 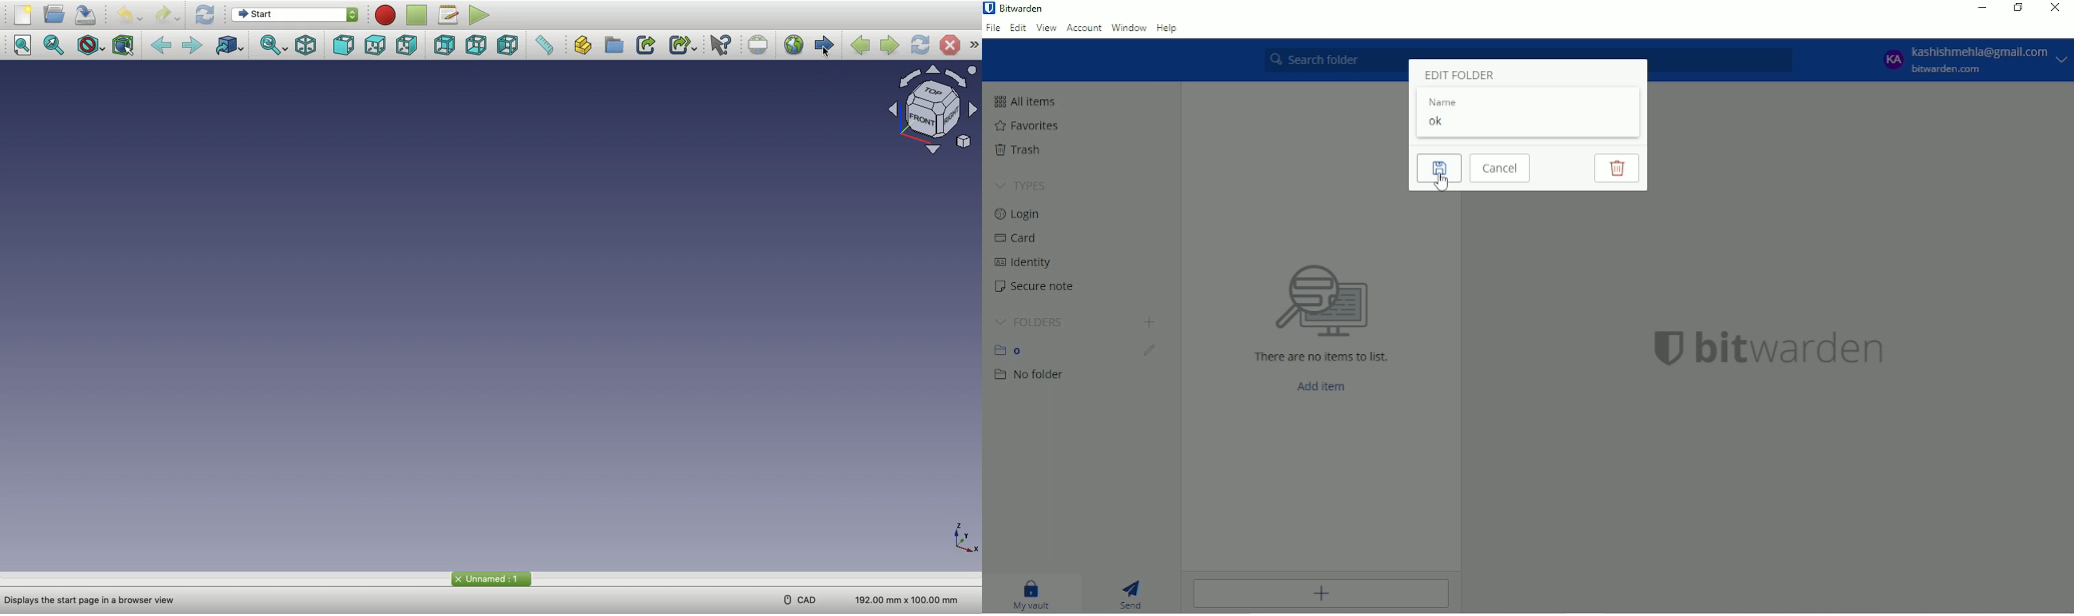 I want to click on Axis, so click(x=961, y=535).